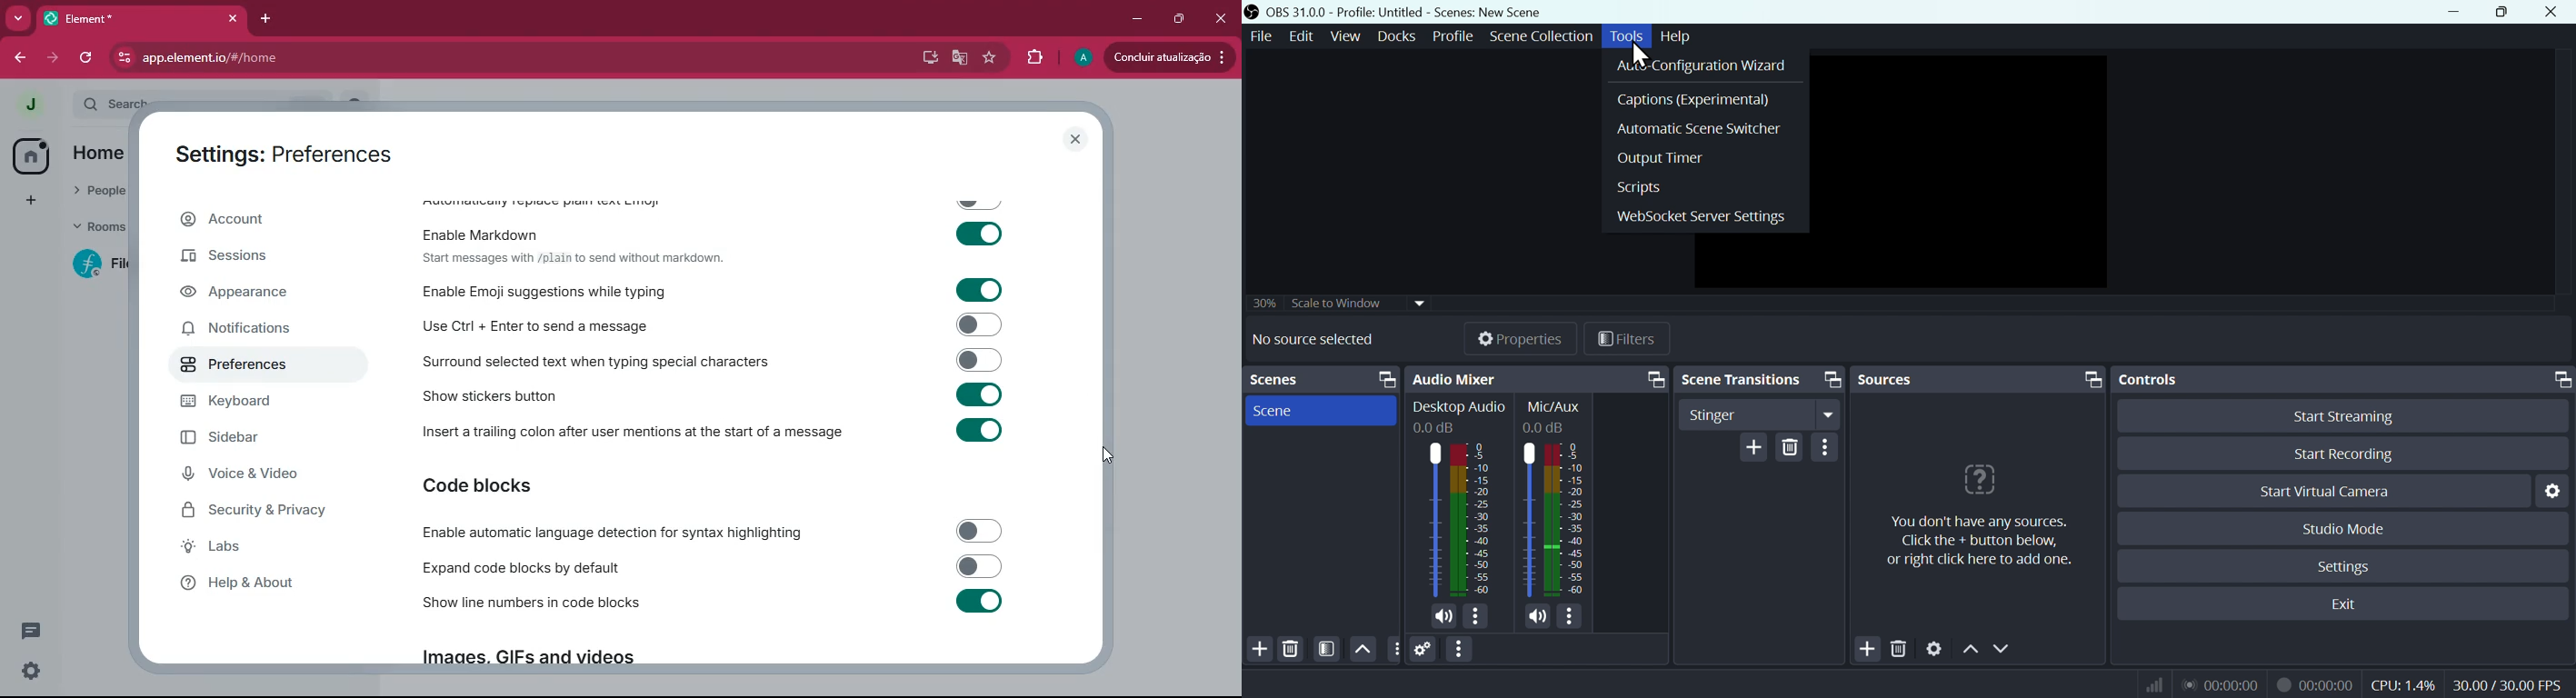 This screenshot has height=700, width=2576. Describe the element at coordinates (1292, 649) in the screenshot. I see `Delete` at that location.